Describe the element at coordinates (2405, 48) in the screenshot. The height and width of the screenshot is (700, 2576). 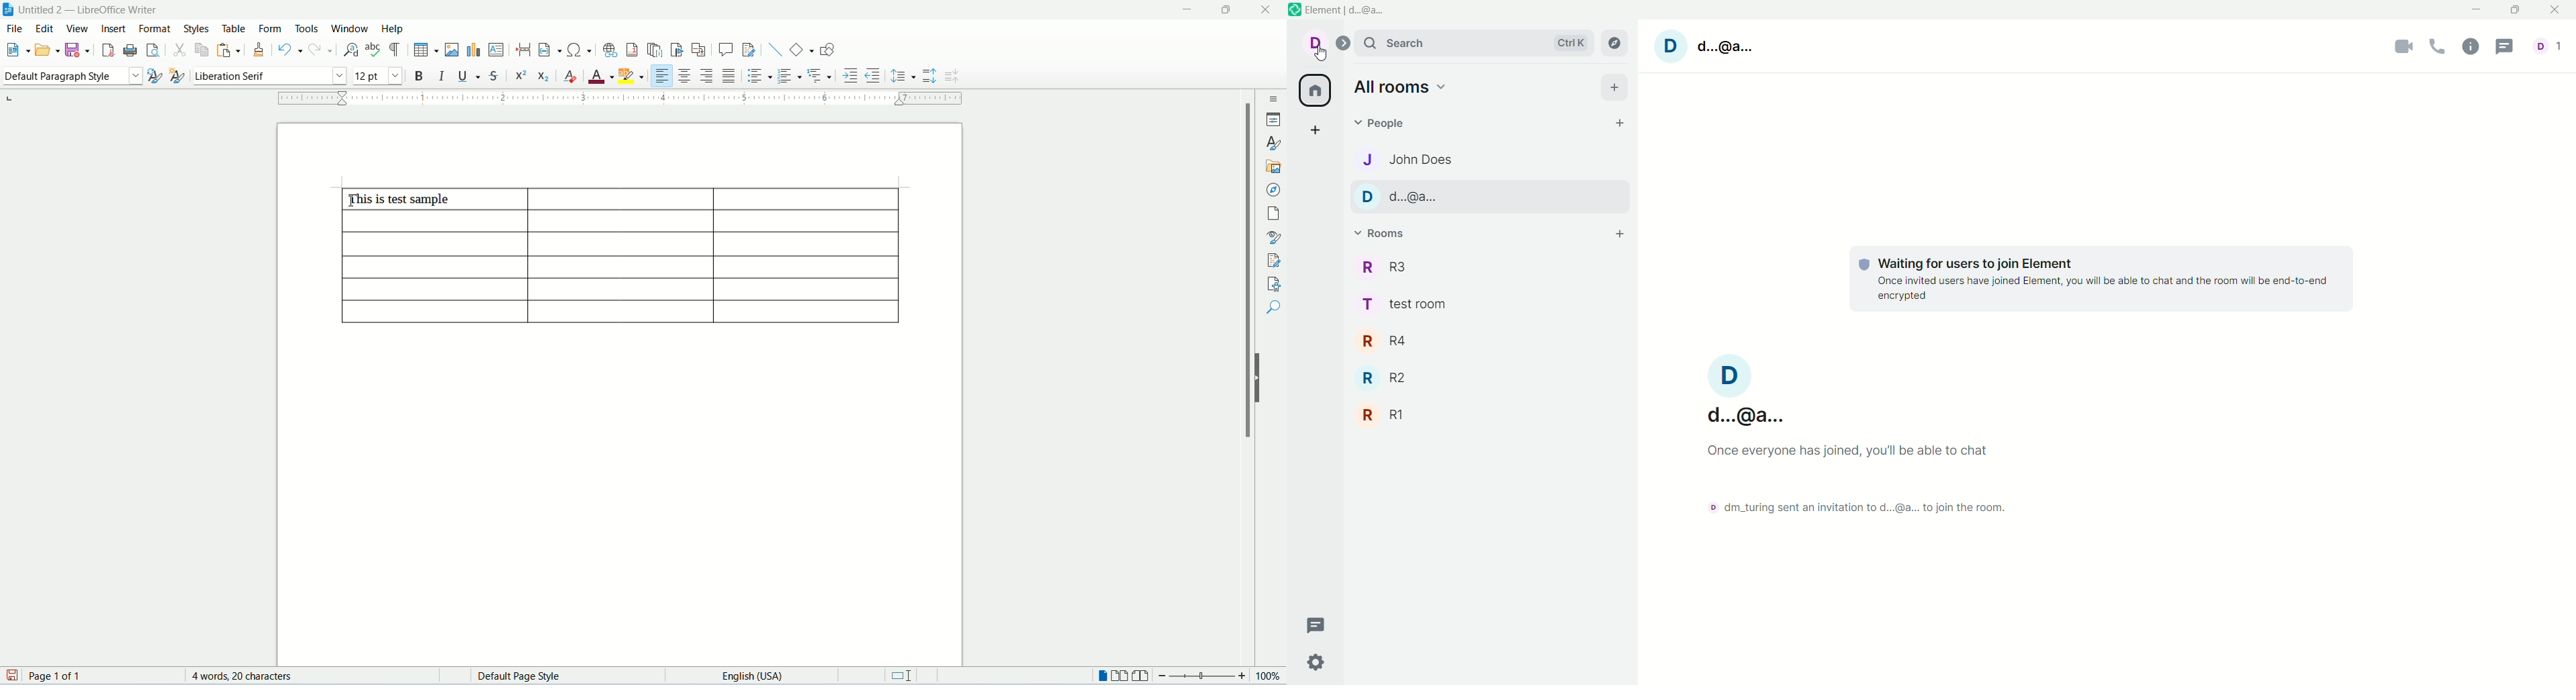
I see `video call` at that location.